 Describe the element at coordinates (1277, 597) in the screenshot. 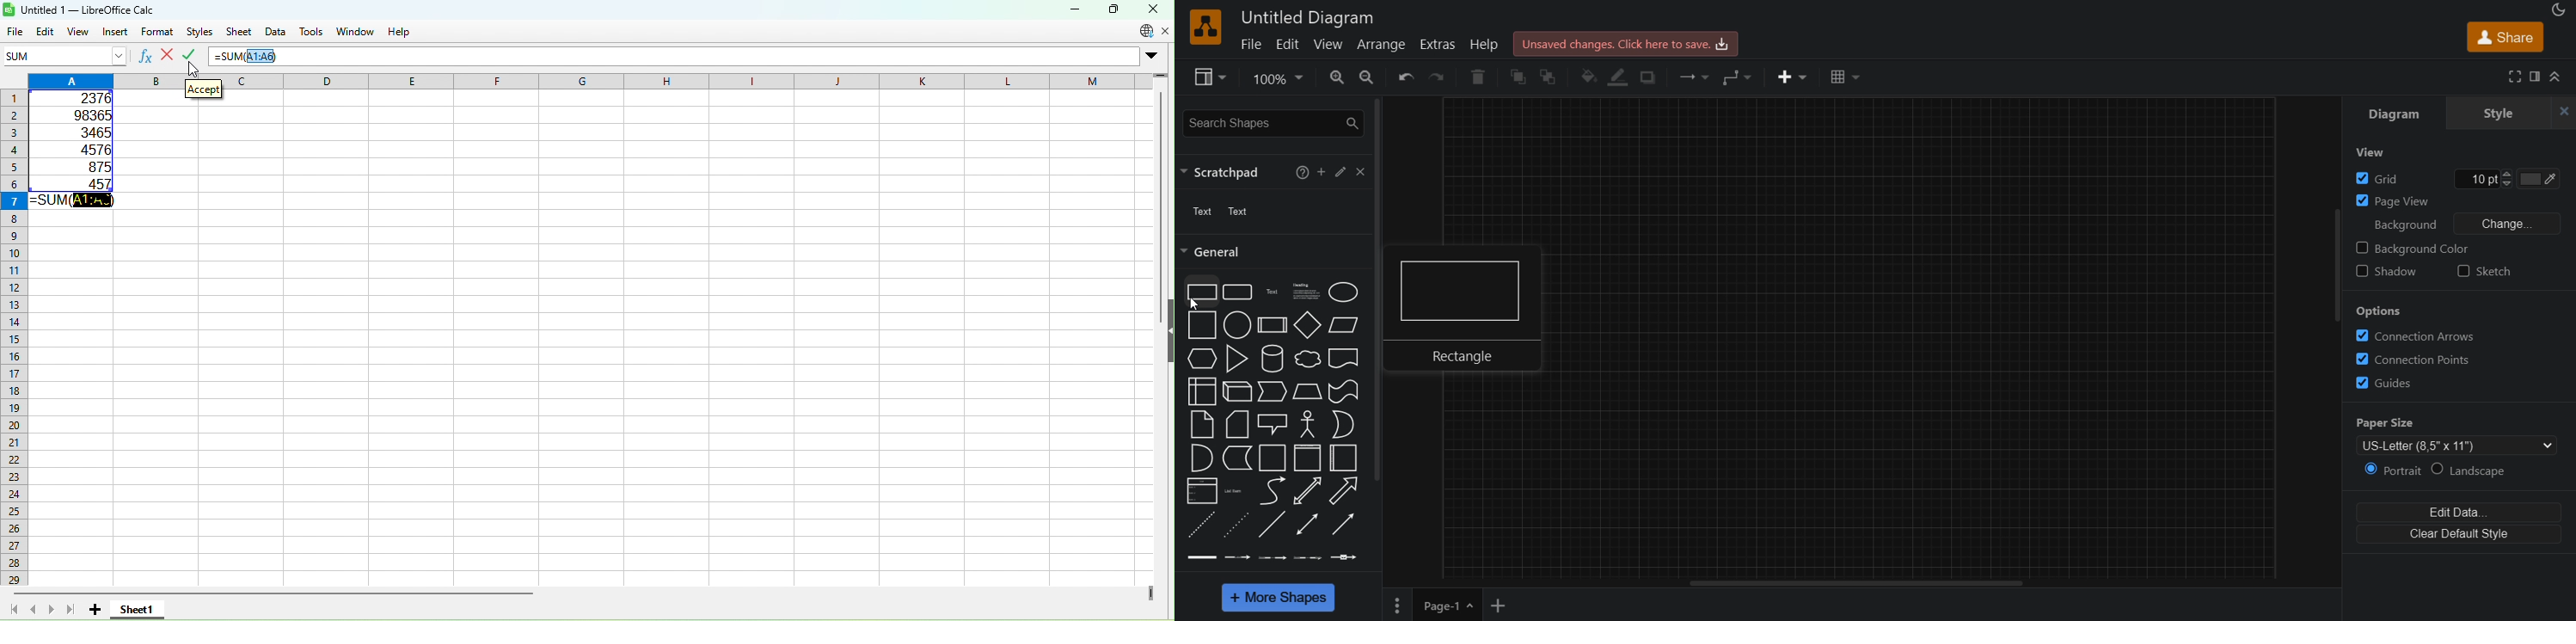

I see `more shapes` at that location.